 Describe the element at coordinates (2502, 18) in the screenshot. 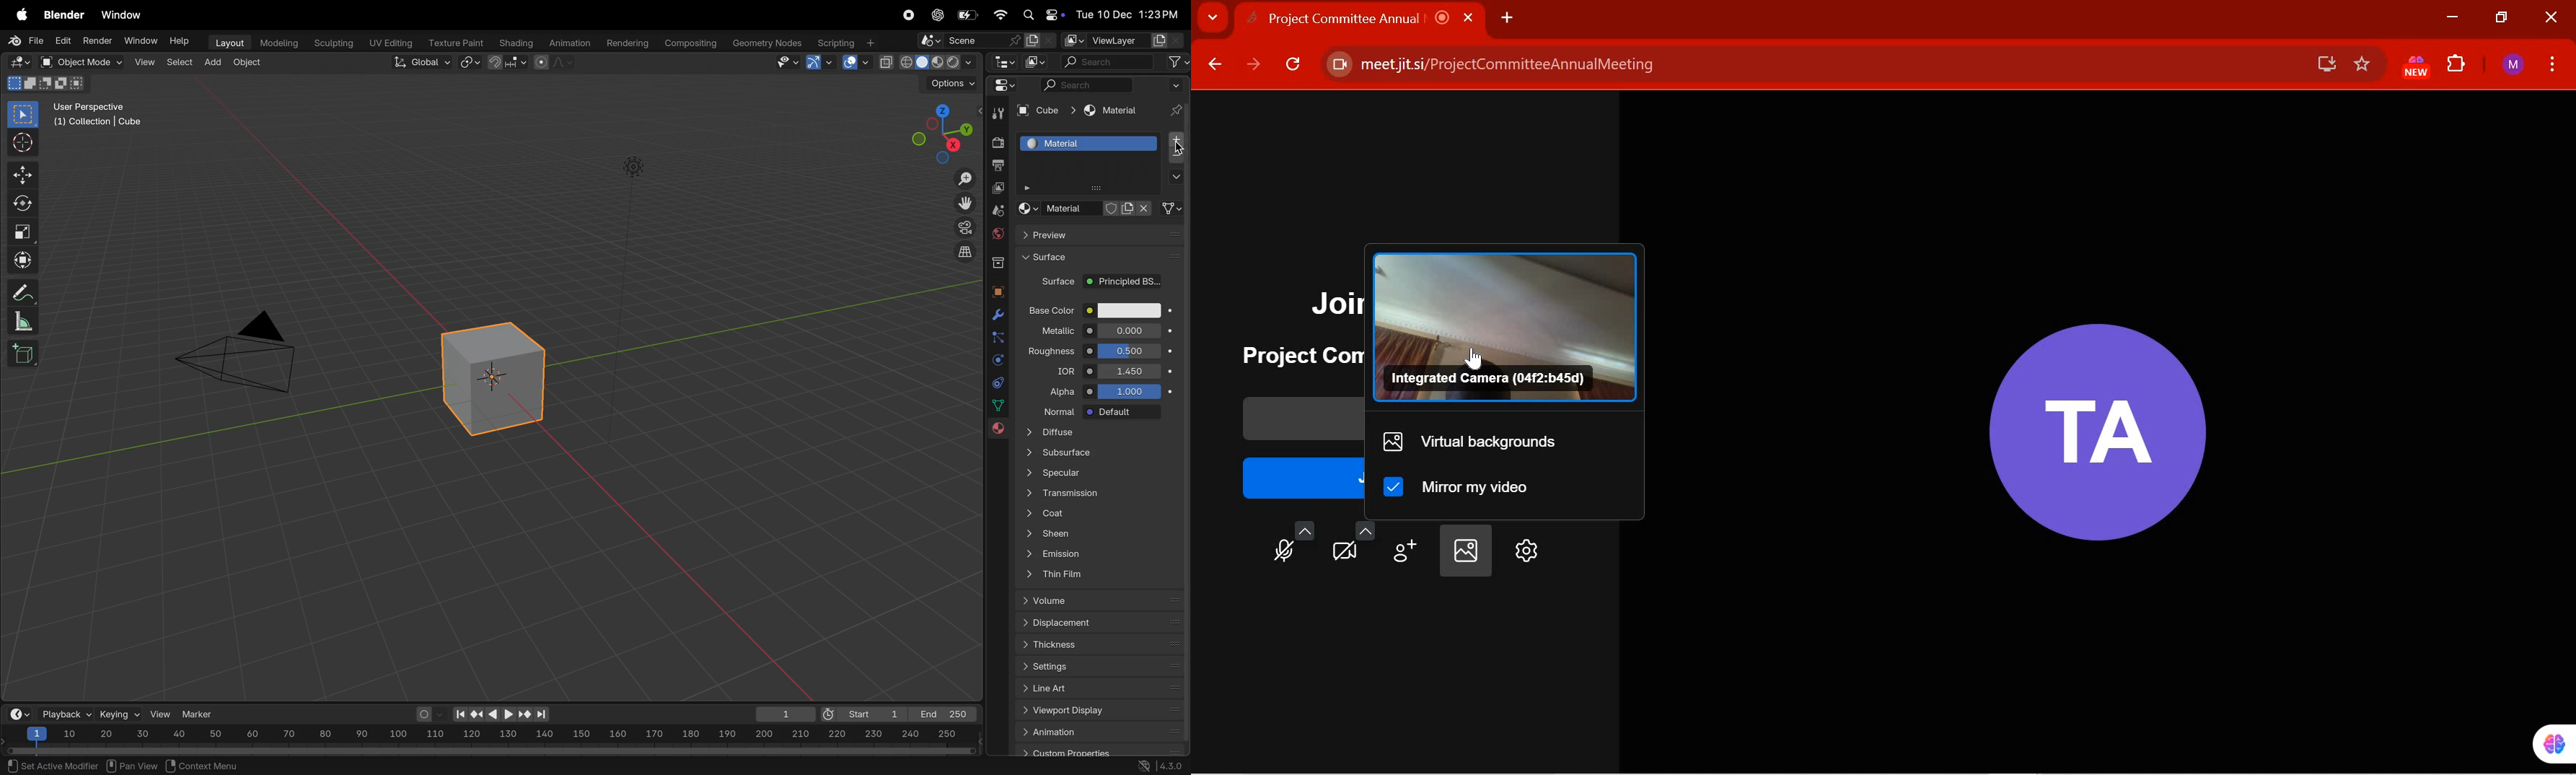

I see `RESTORE DOWN` at that location.